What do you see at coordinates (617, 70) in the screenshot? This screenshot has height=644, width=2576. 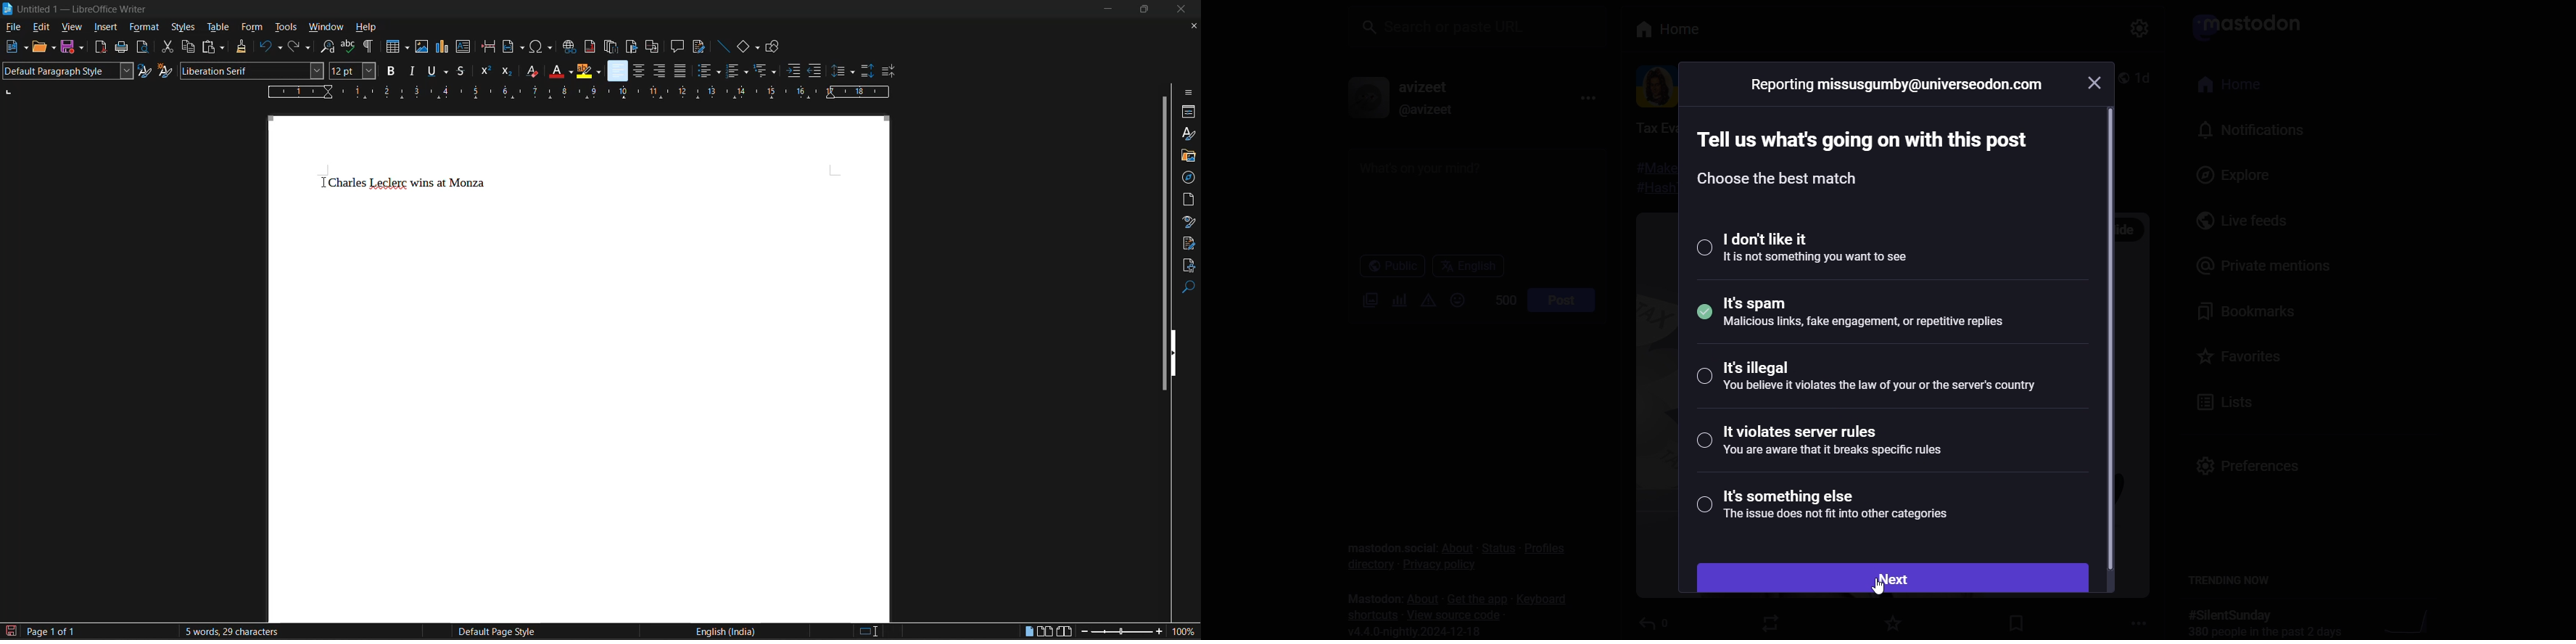 I see `align left` at bounding box center [617, 70].